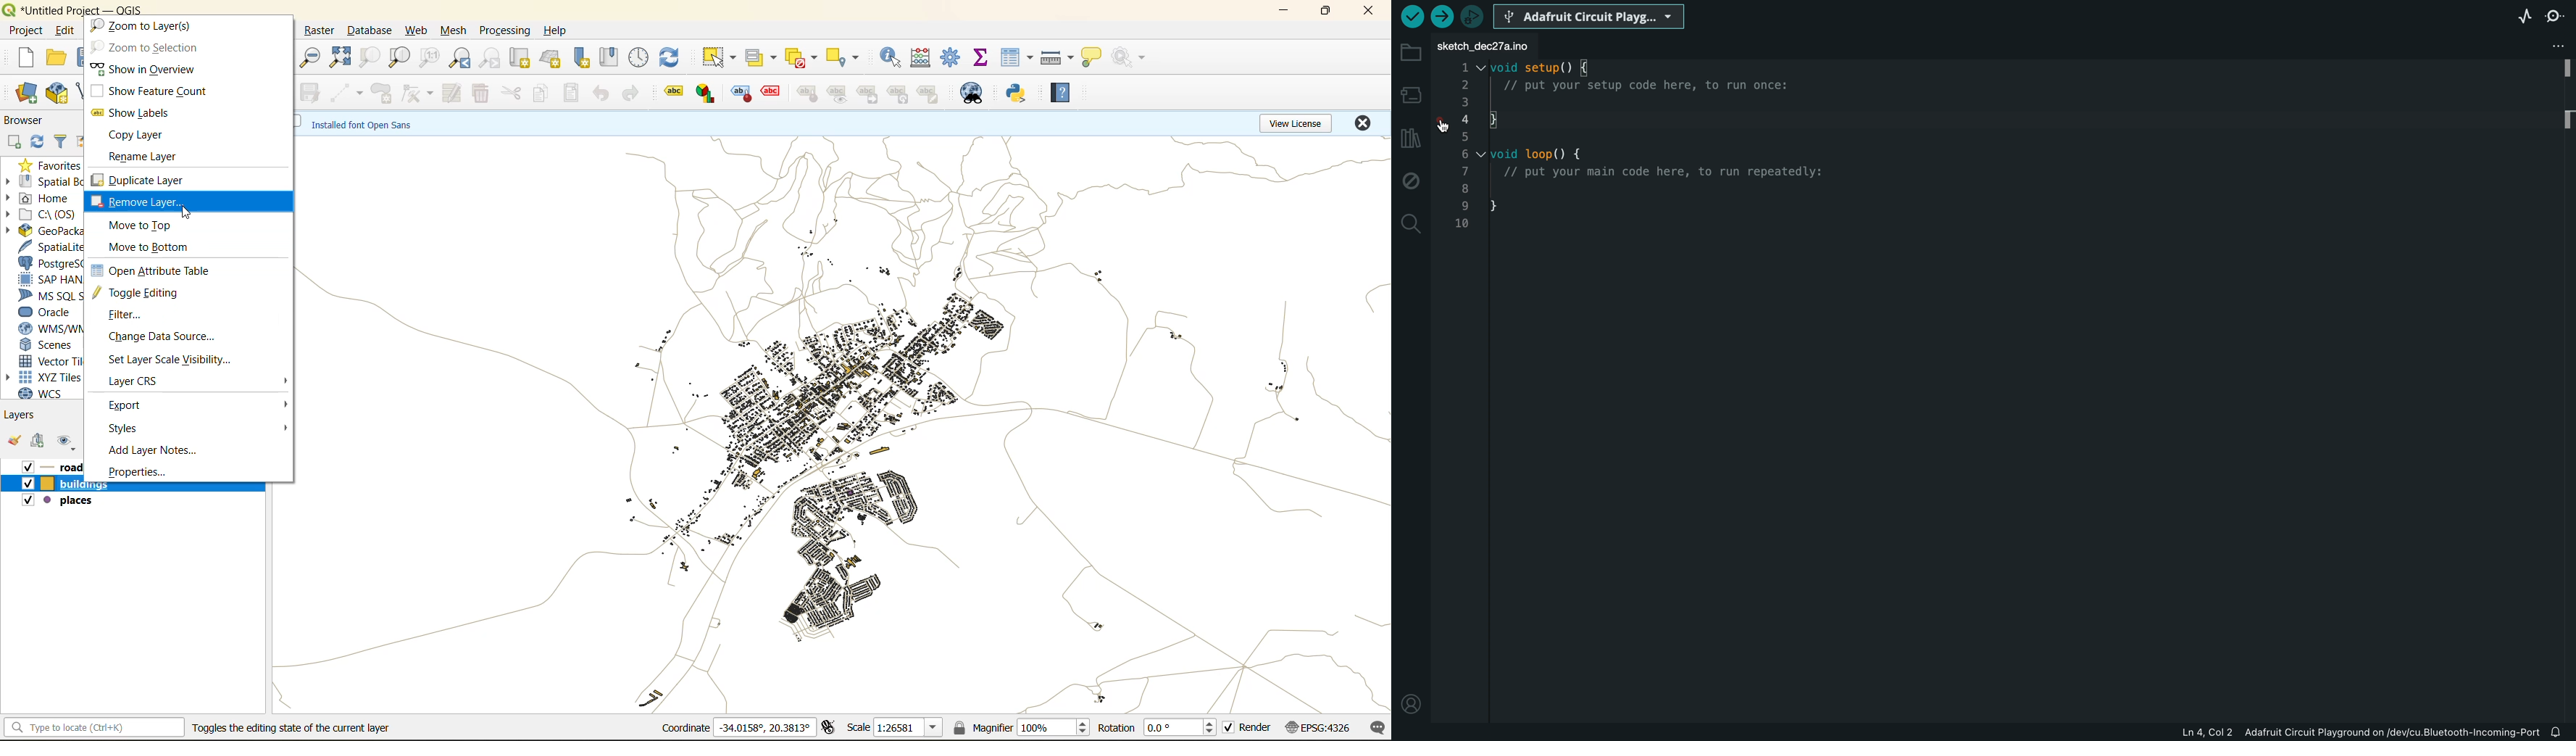 This screenshot has height=756, width=2576. I want to click on log messages, so click(1375, 726).